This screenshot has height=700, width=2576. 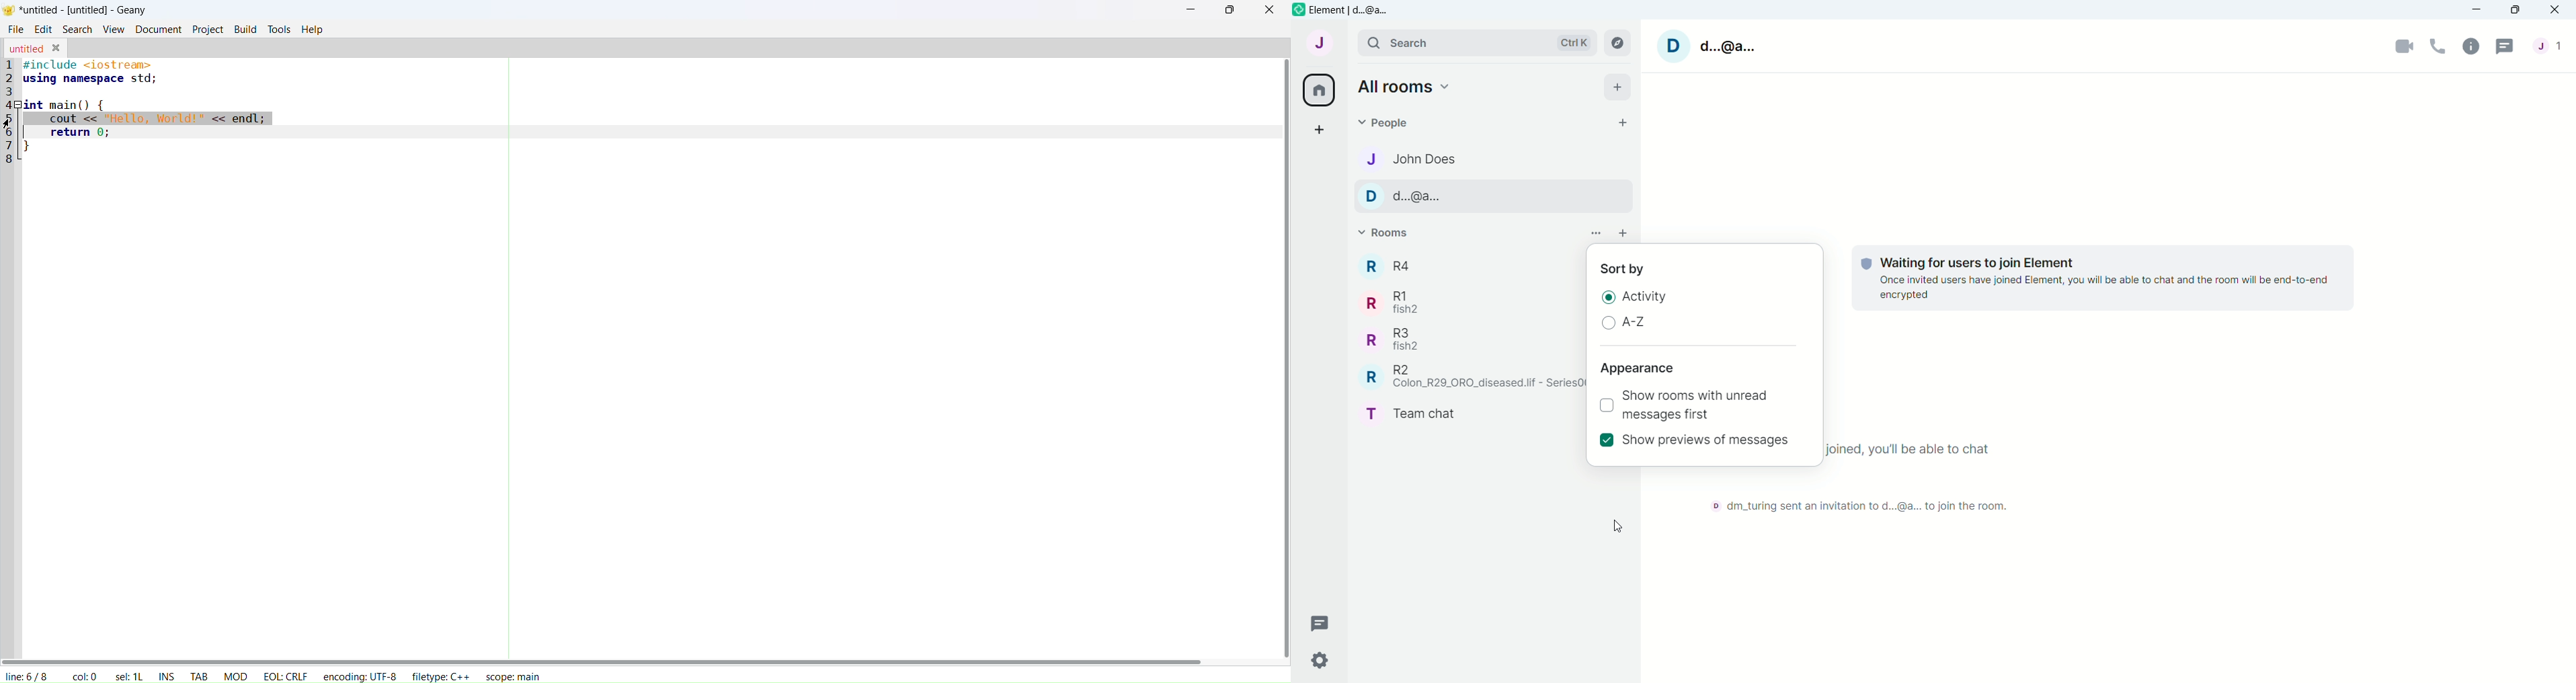 What do you see at coordinates (1729, 48) in the screenshot?
I see `d..@a...` at bounding box center [1729, 48].